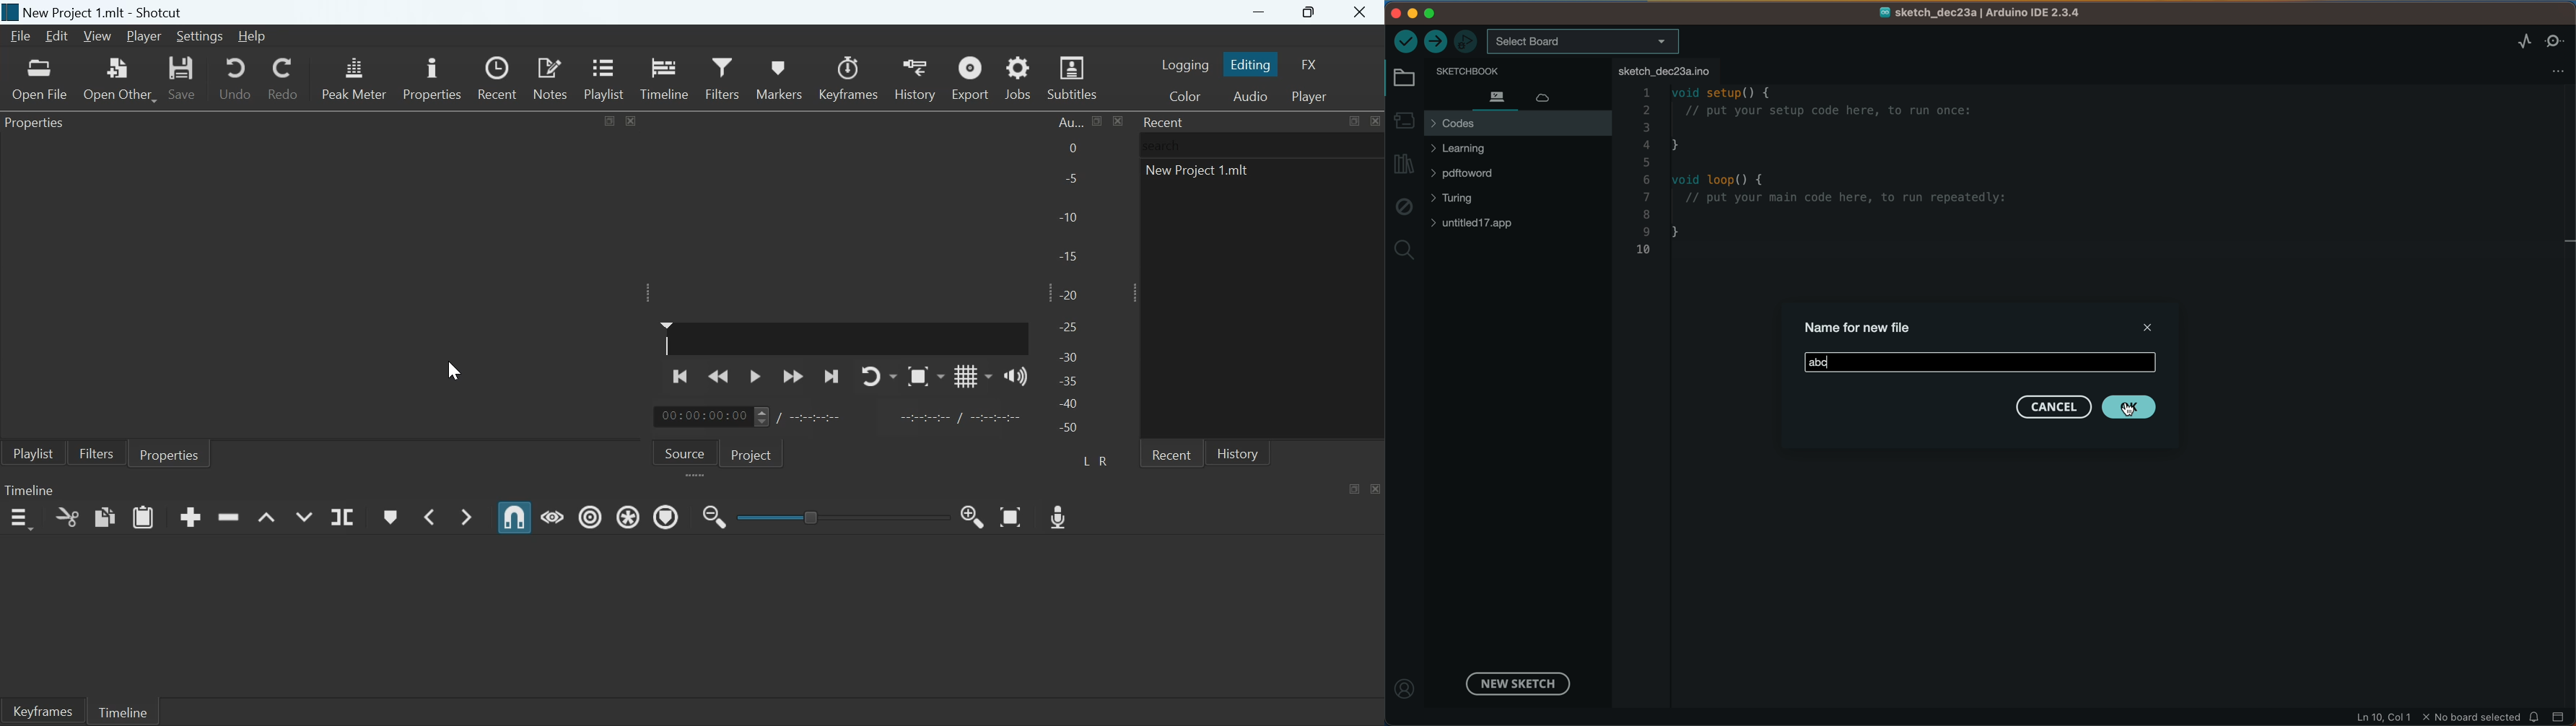 The height and width of the screenshot is (728, 2576). I want to click on create/edit marker, so click(390, 517).